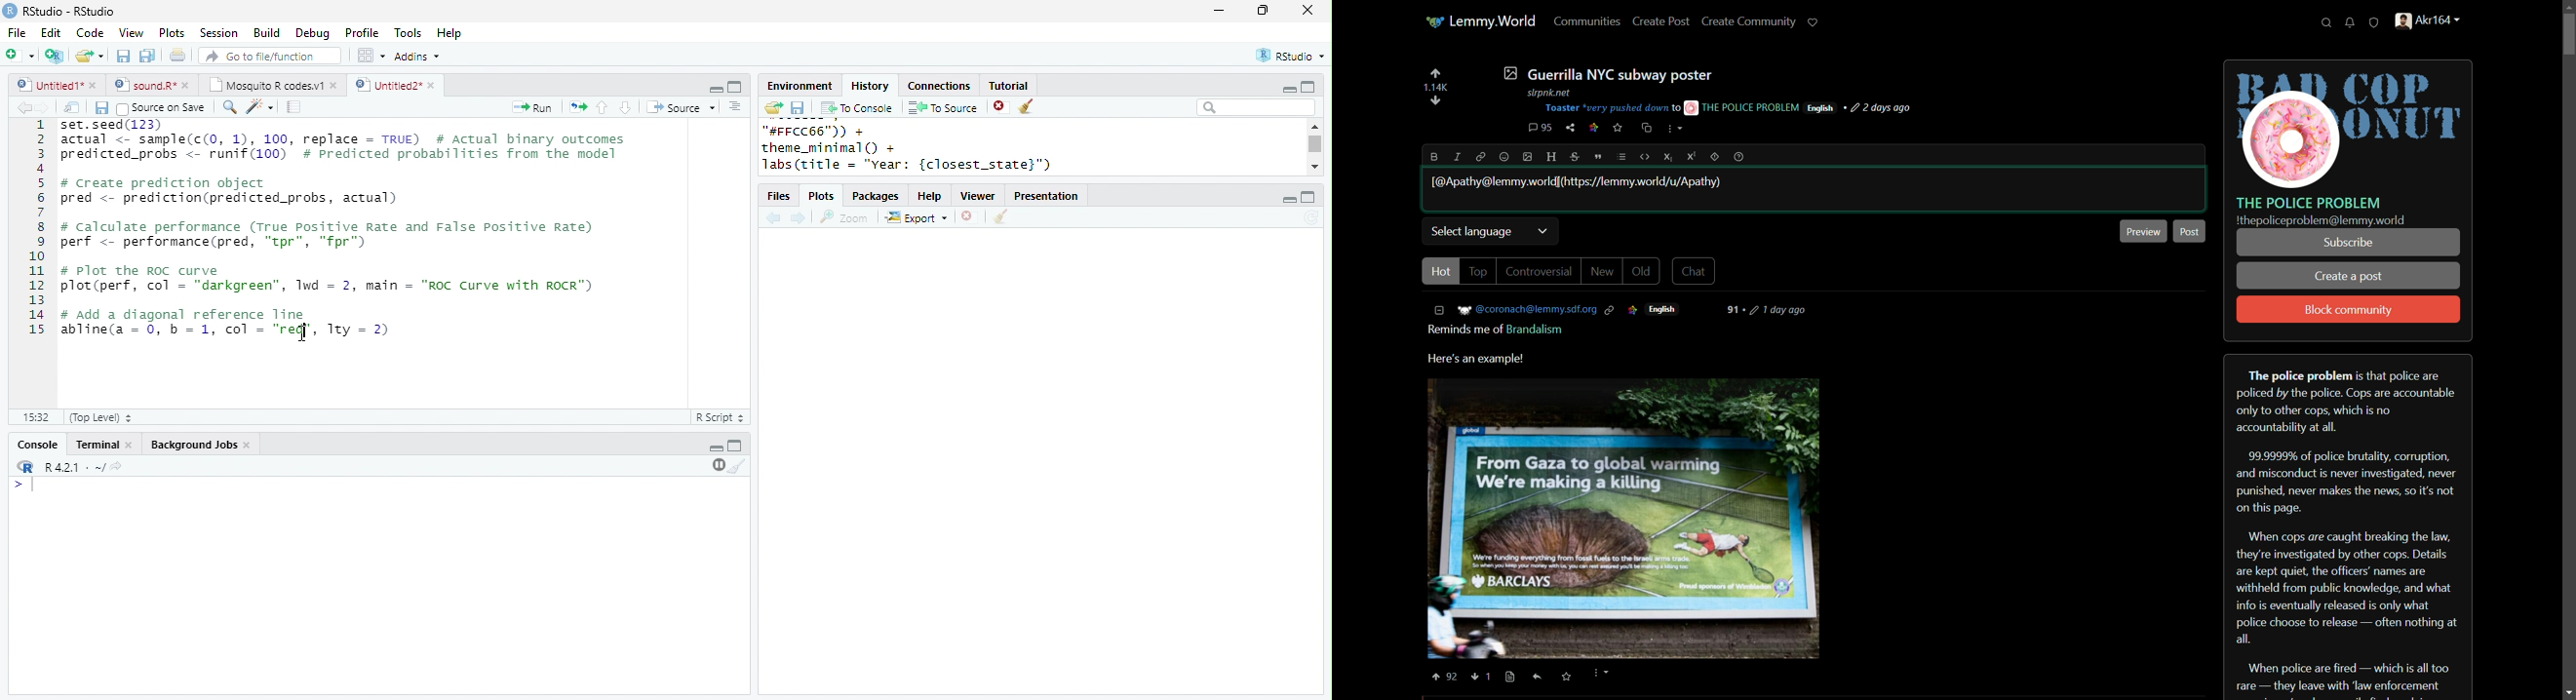 The image size is (2576, 700). What do you see at coordinates (38, 229) in the screenshot?
I see `line numbering` at bounding box center [38, 229].